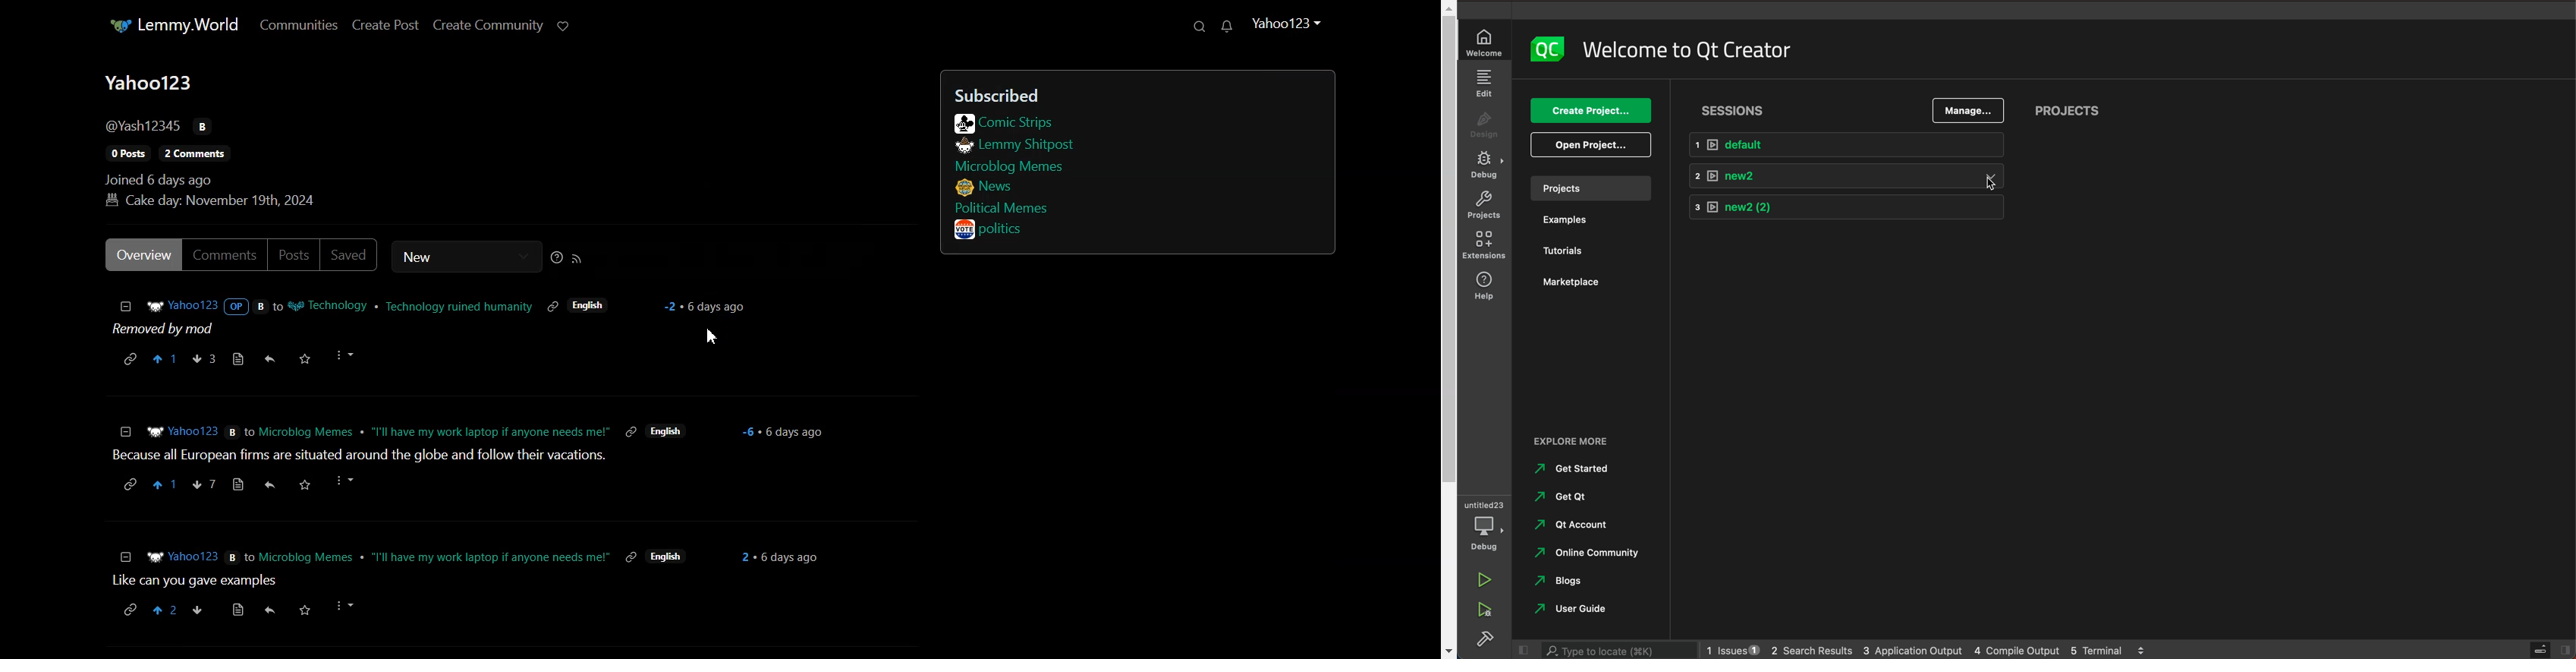  Describe the element at coordinates (1572, 440) in the screenshot. I see `EXPLORE MORE` at that location.